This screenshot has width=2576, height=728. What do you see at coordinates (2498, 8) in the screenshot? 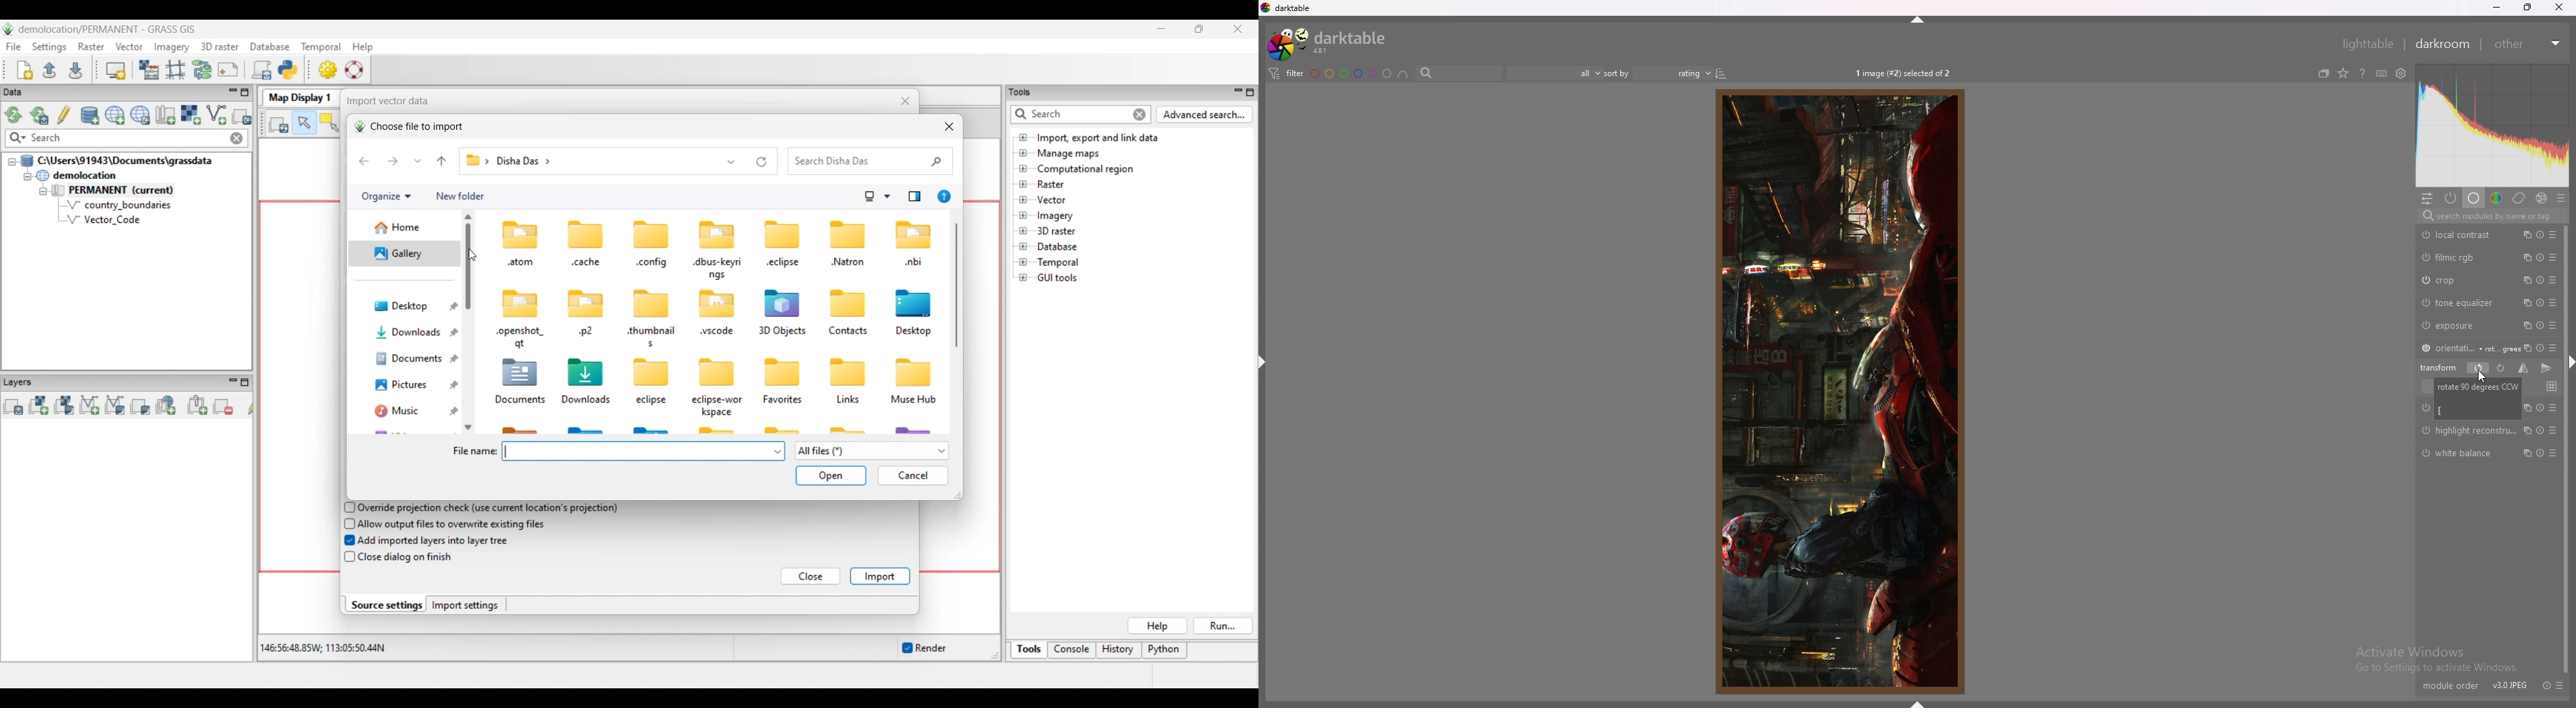
I see `minimize` at bounding box center [2498, 8].